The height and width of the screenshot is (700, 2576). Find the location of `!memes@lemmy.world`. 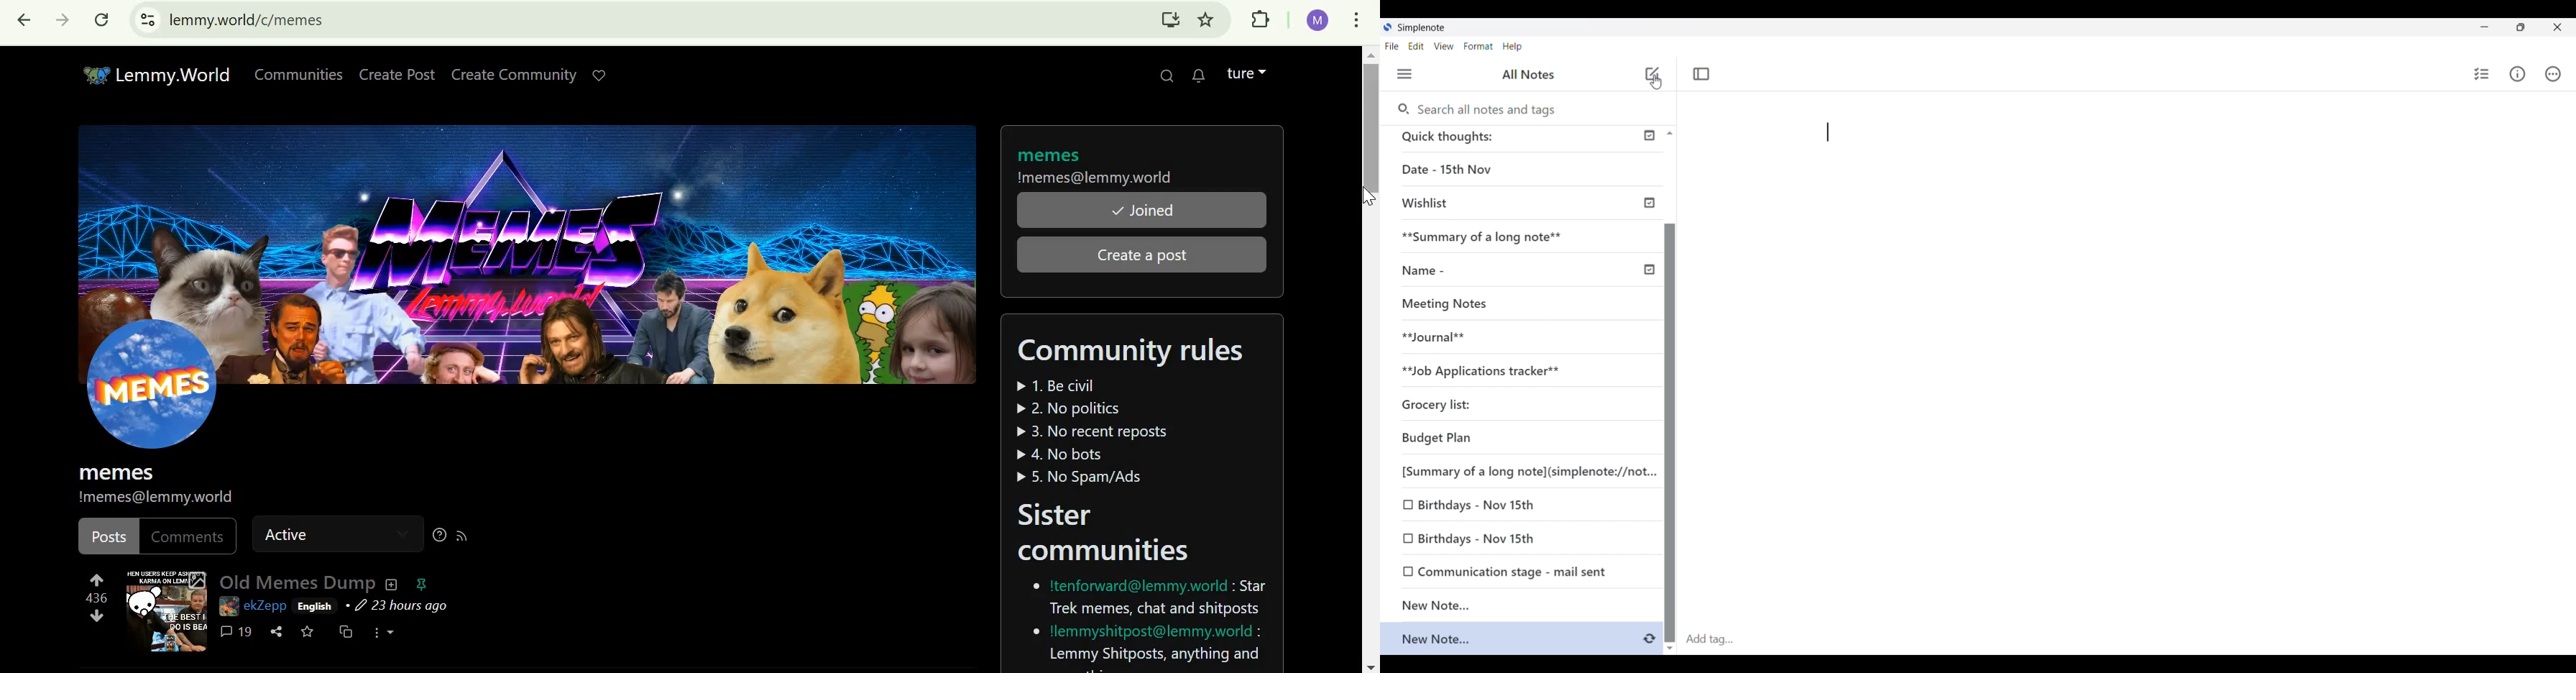

!memes@lemmy.world is located at coordinates (1095, 179).